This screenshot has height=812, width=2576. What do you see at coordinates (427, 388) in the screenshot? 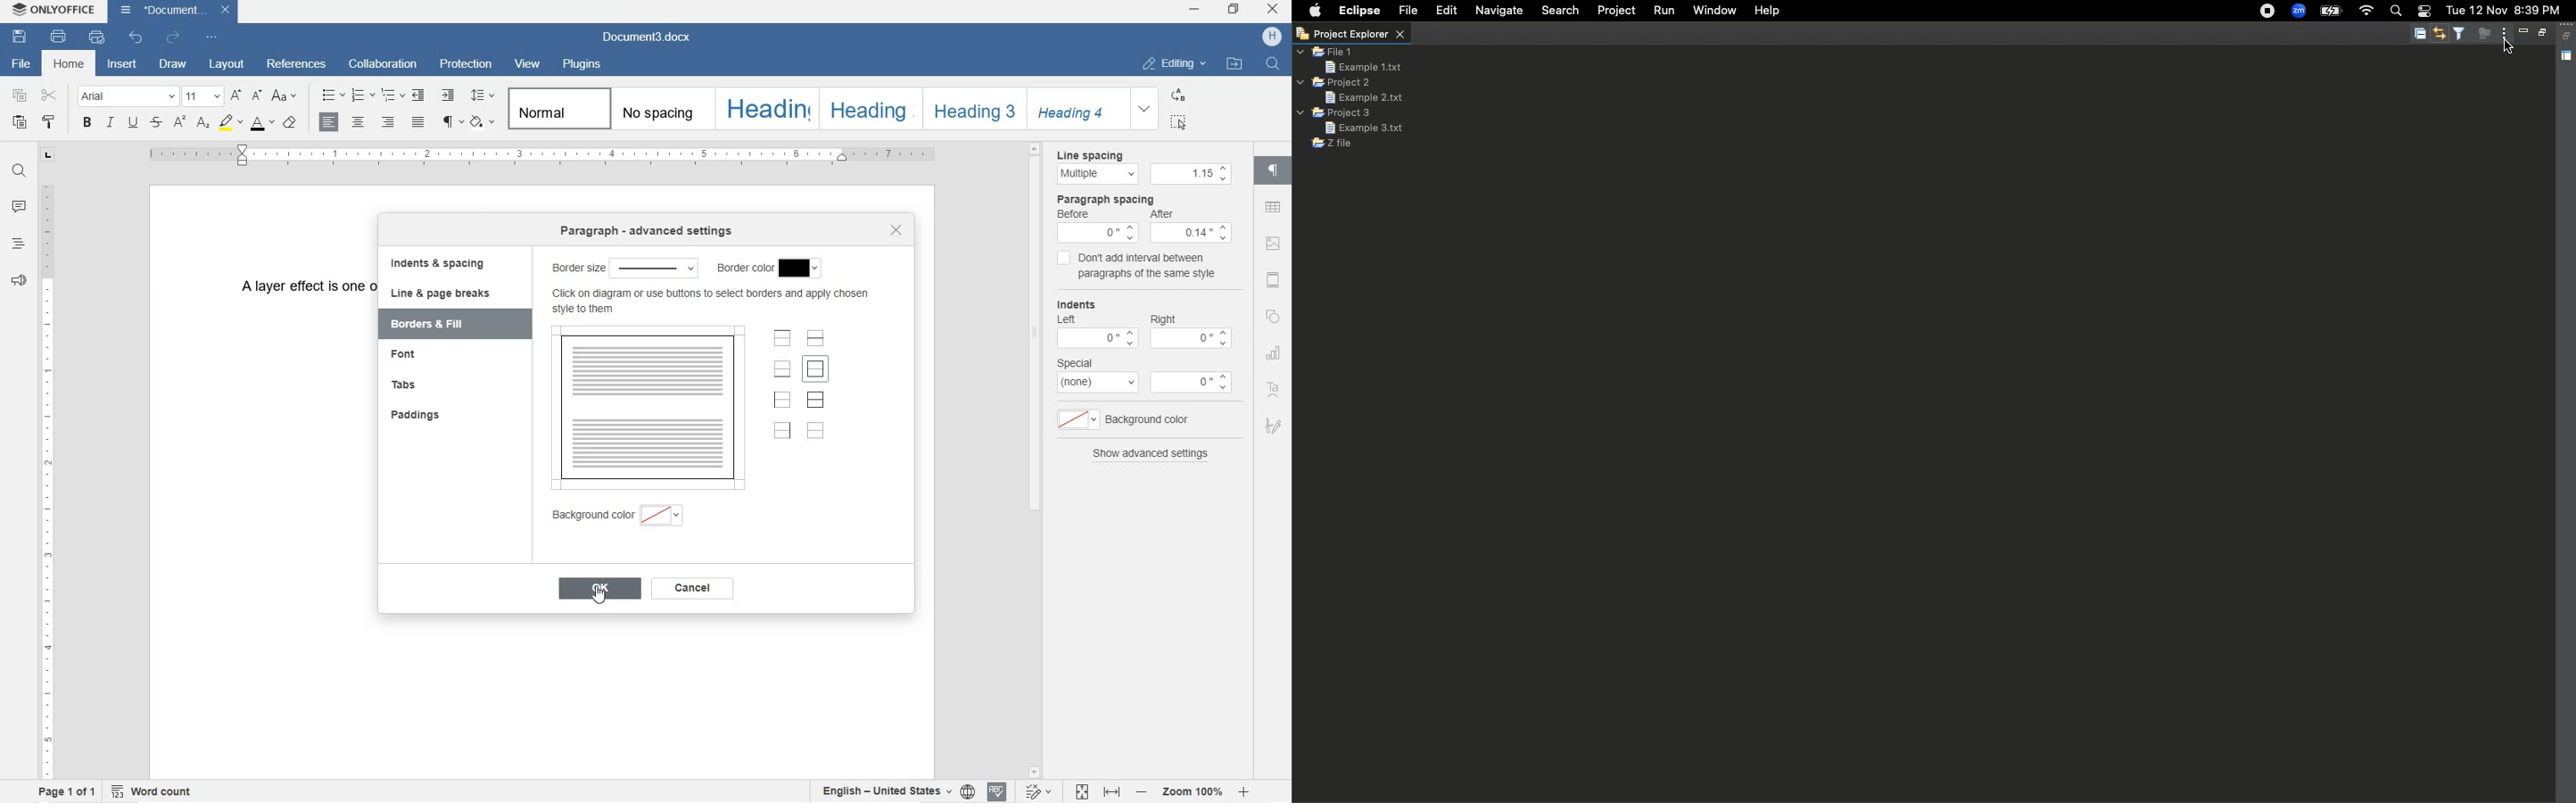
I see `tabs` at bounding box center [427, 388].